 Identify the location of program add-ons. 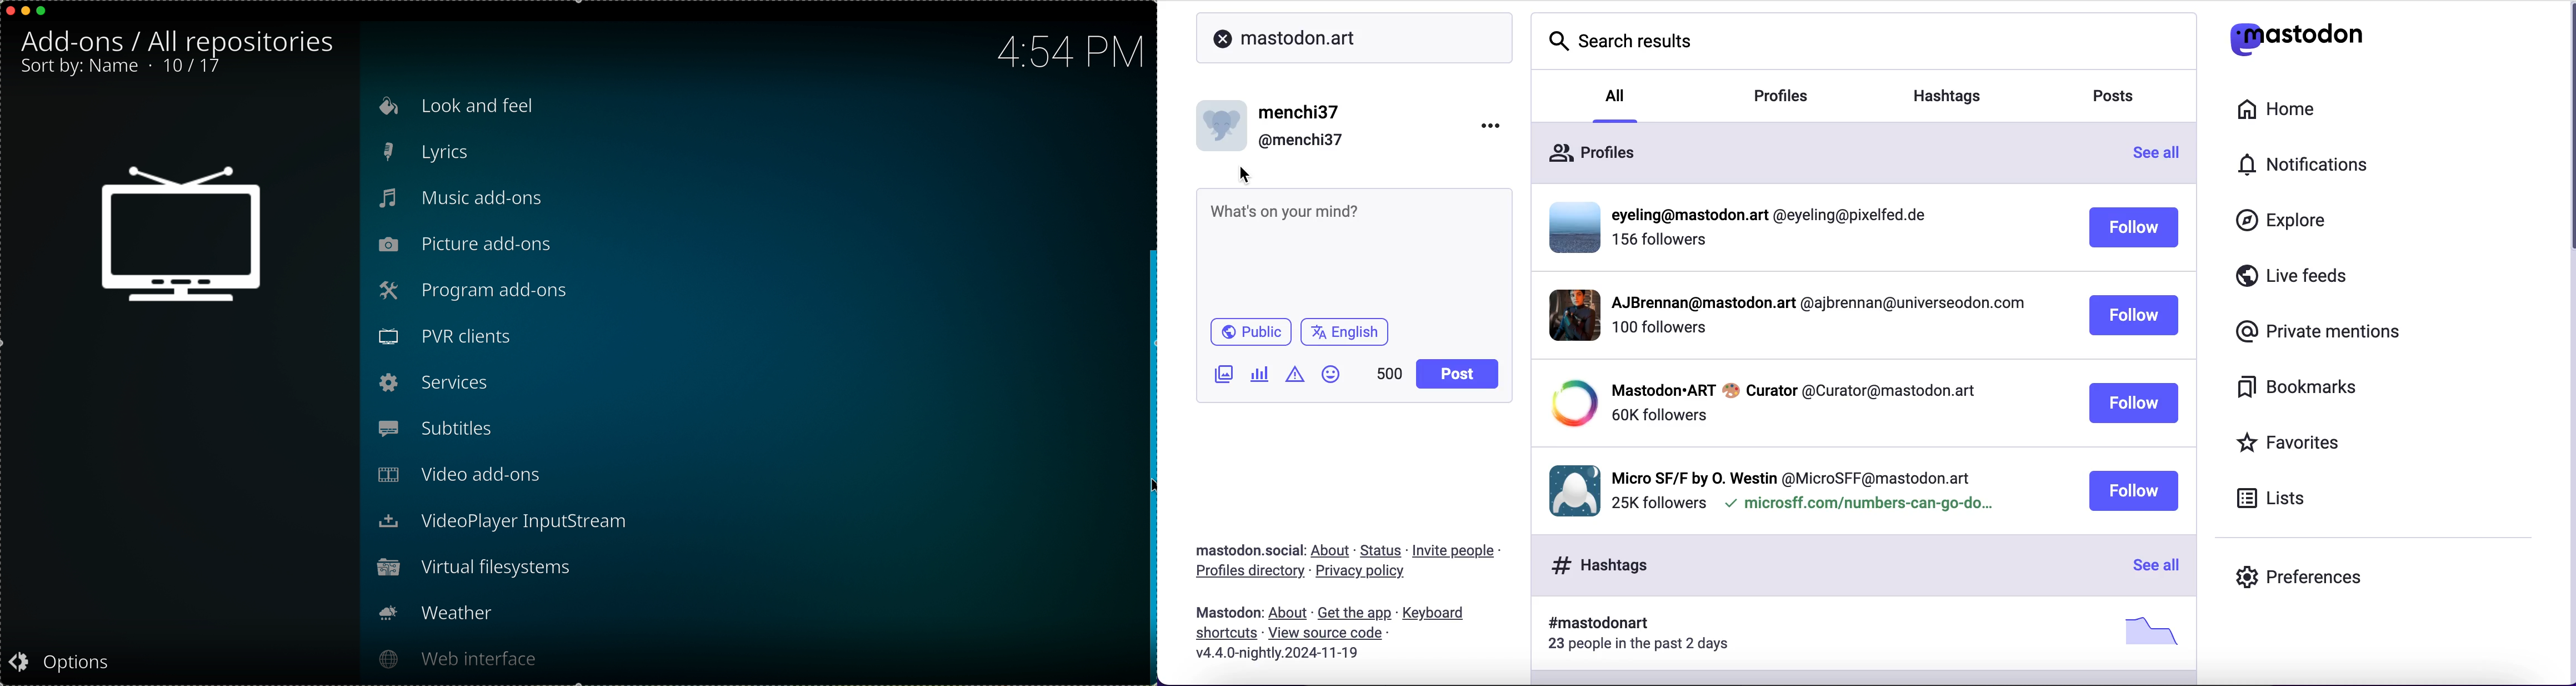
(495, 290).